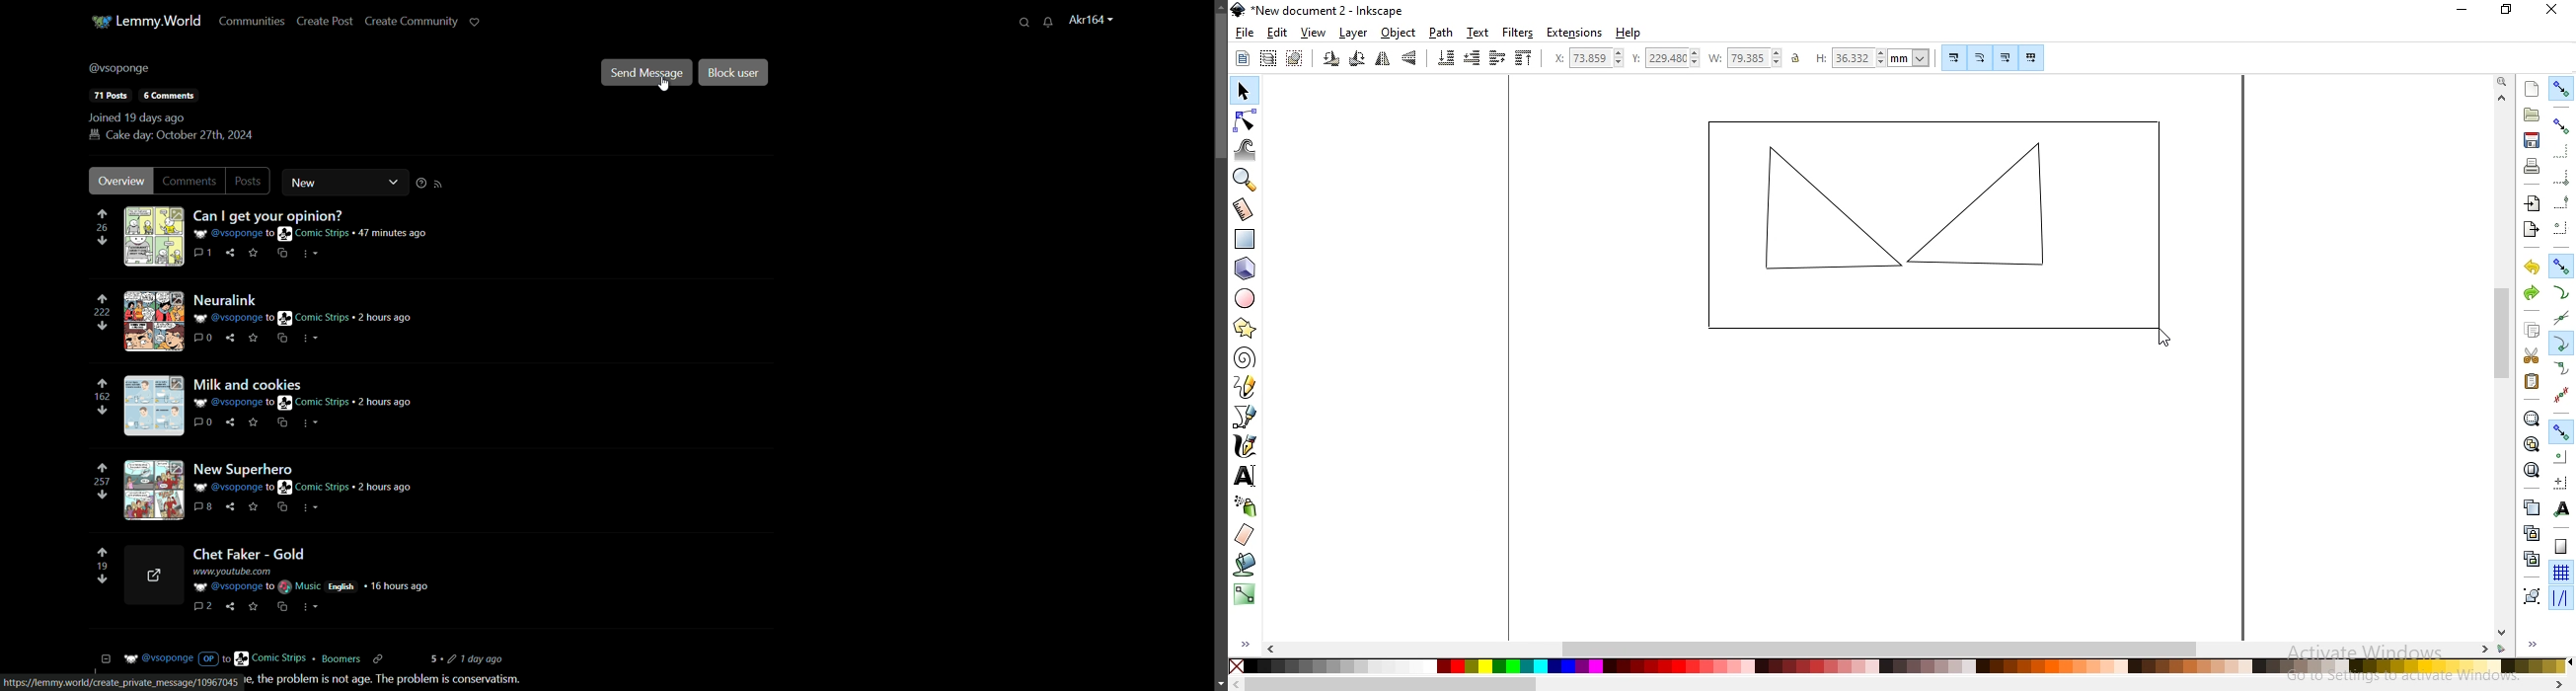  I want to click on more, so click(310, 508).